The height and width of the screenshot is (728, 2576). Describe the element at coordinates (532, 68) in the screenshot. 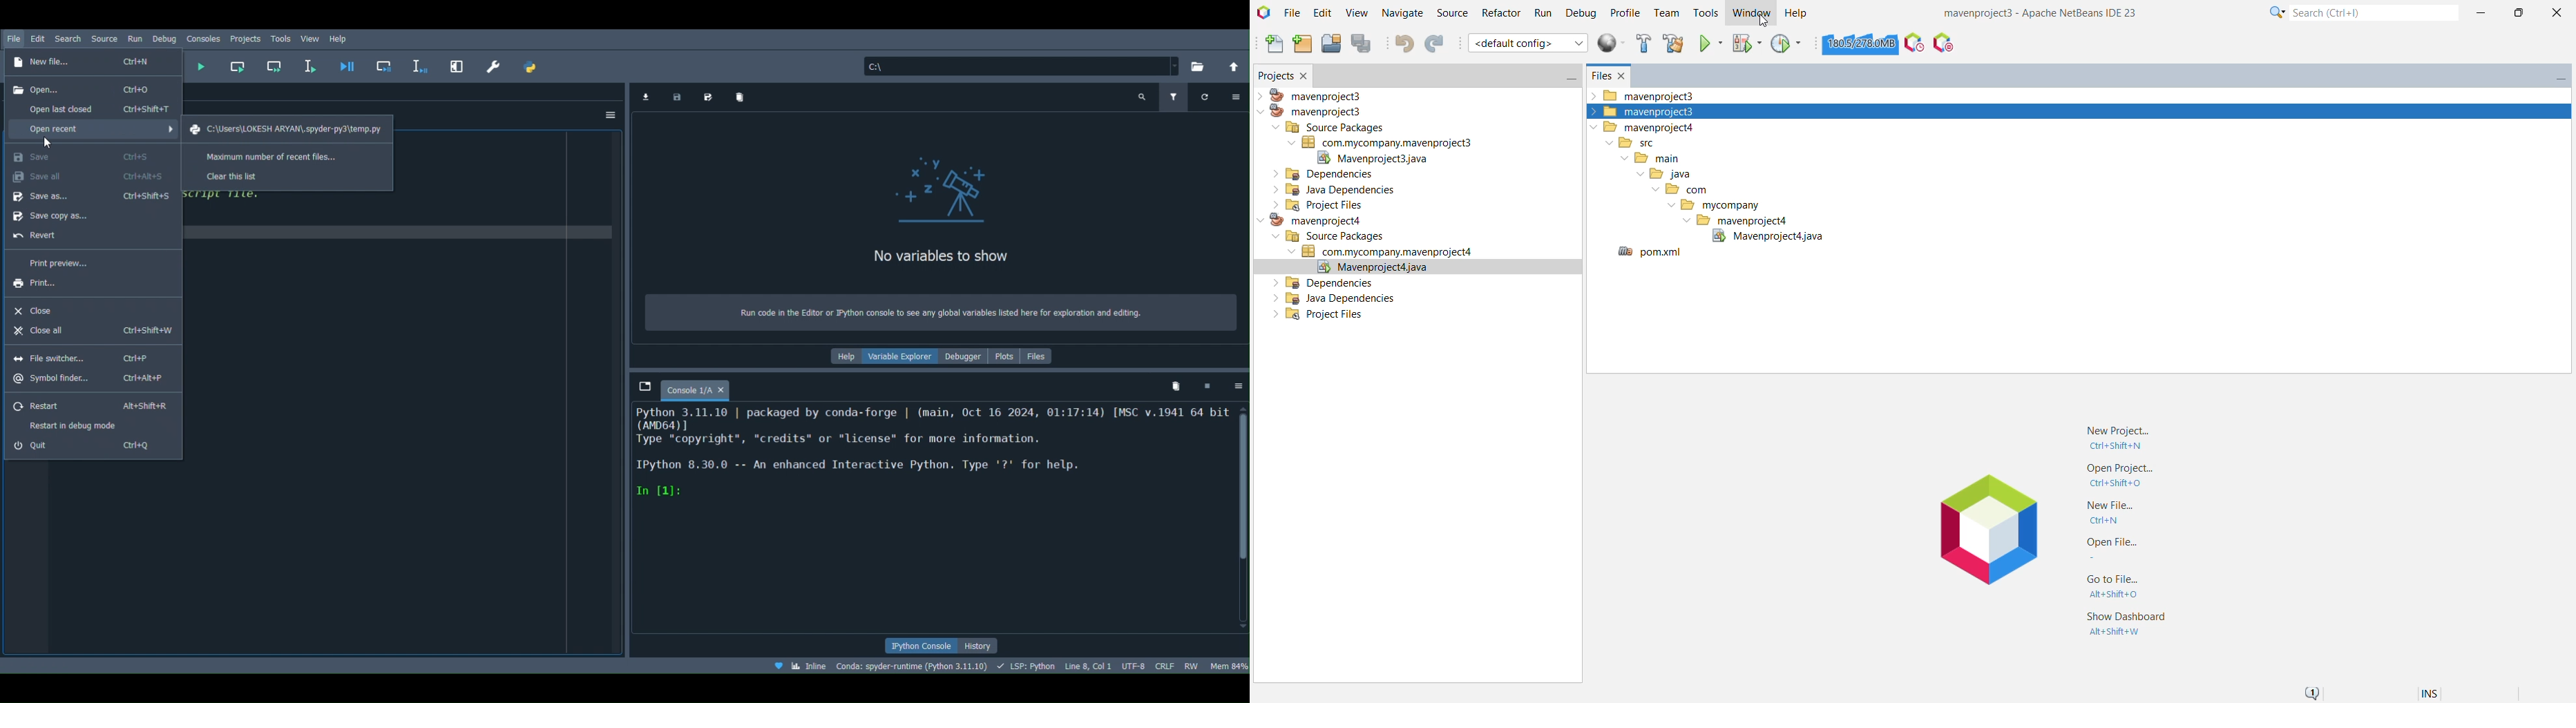

I see `PYTHONPATH manager` at that location.